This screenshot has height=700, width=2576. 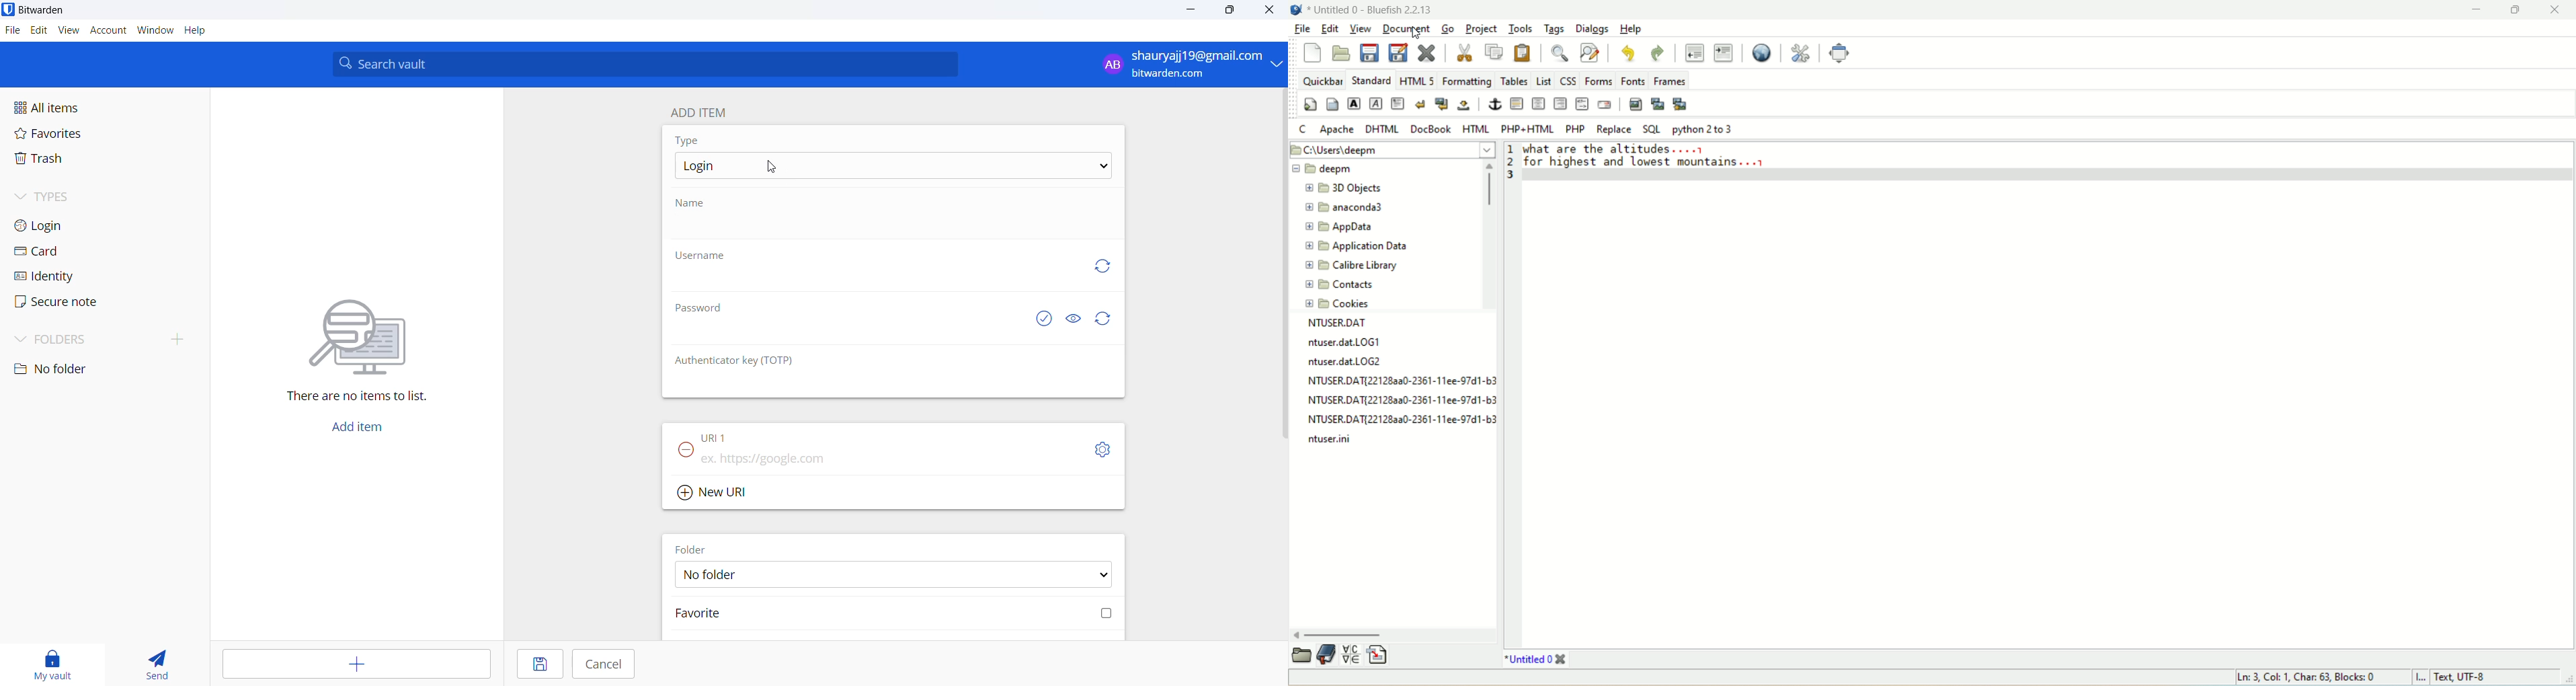 What do you see at coordinates (1391, 150) in the screenshot?
I see `location` at bounding box center [1391, 150].